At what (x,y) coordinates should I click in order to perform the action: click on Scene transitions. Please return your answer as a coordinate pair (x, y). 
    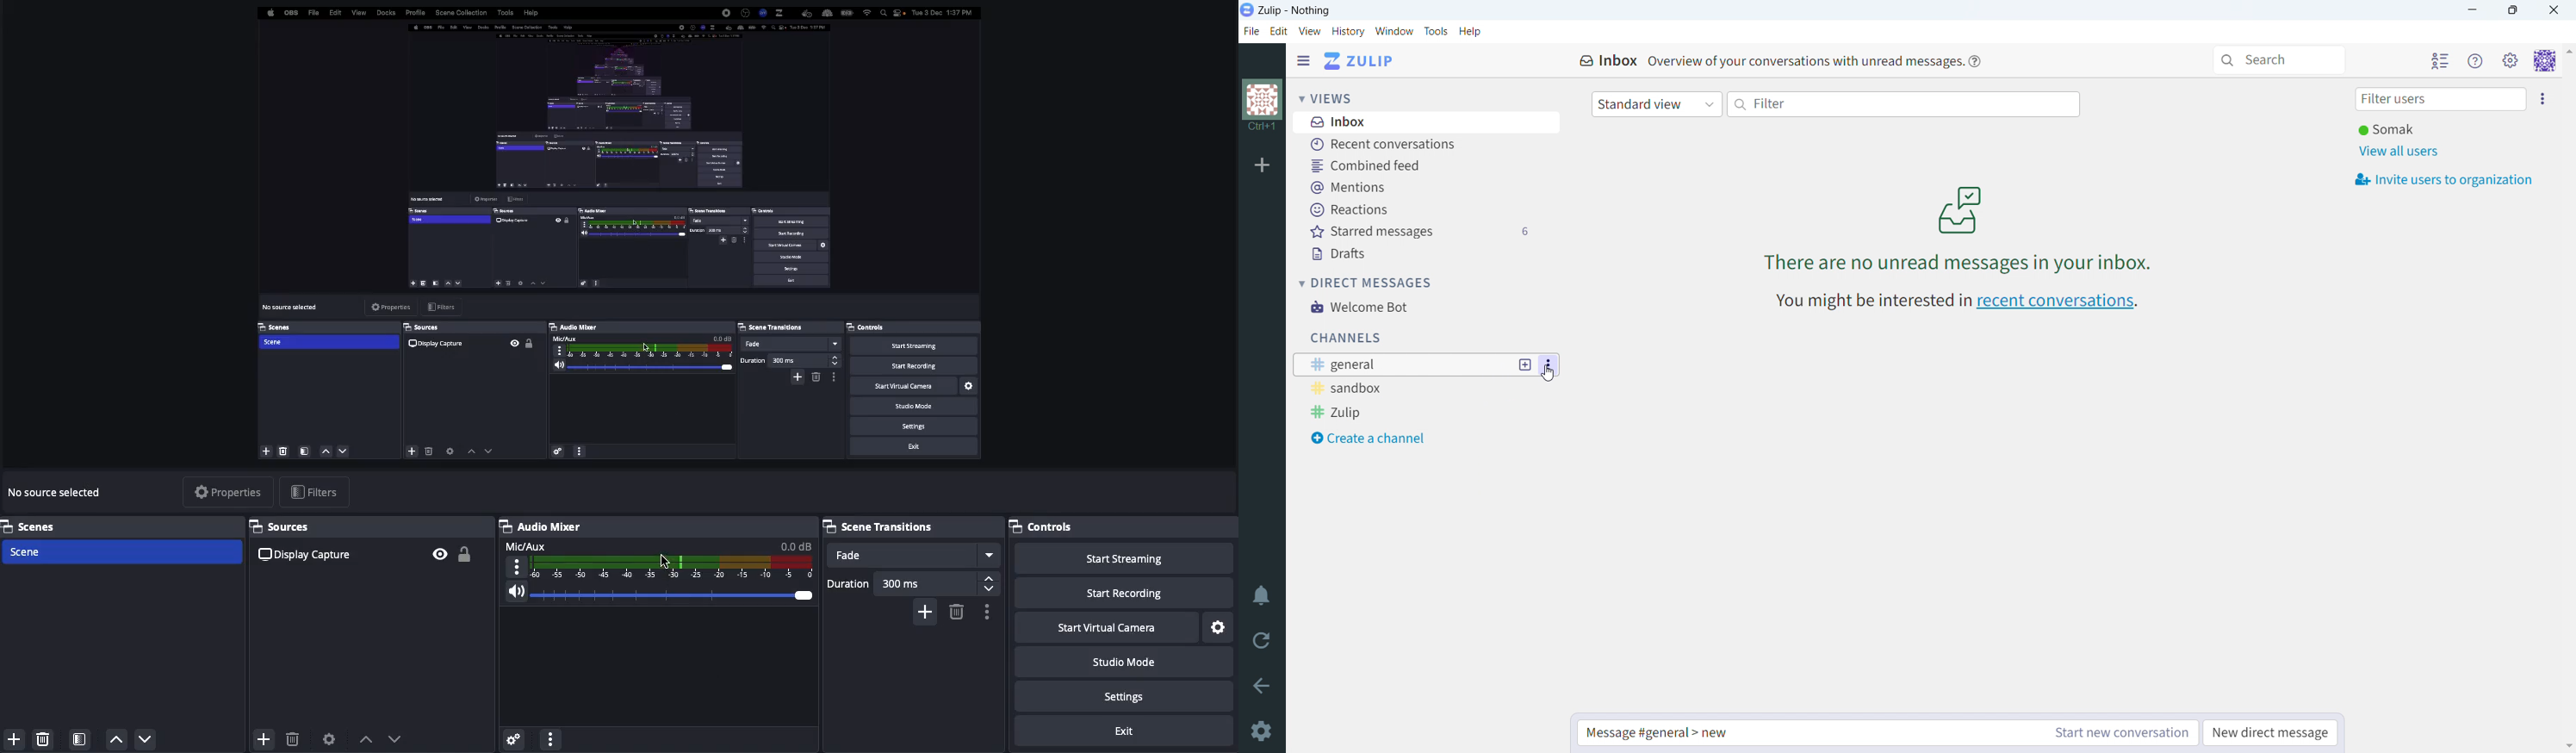
    Looking at the image, I should click on (883, 527).